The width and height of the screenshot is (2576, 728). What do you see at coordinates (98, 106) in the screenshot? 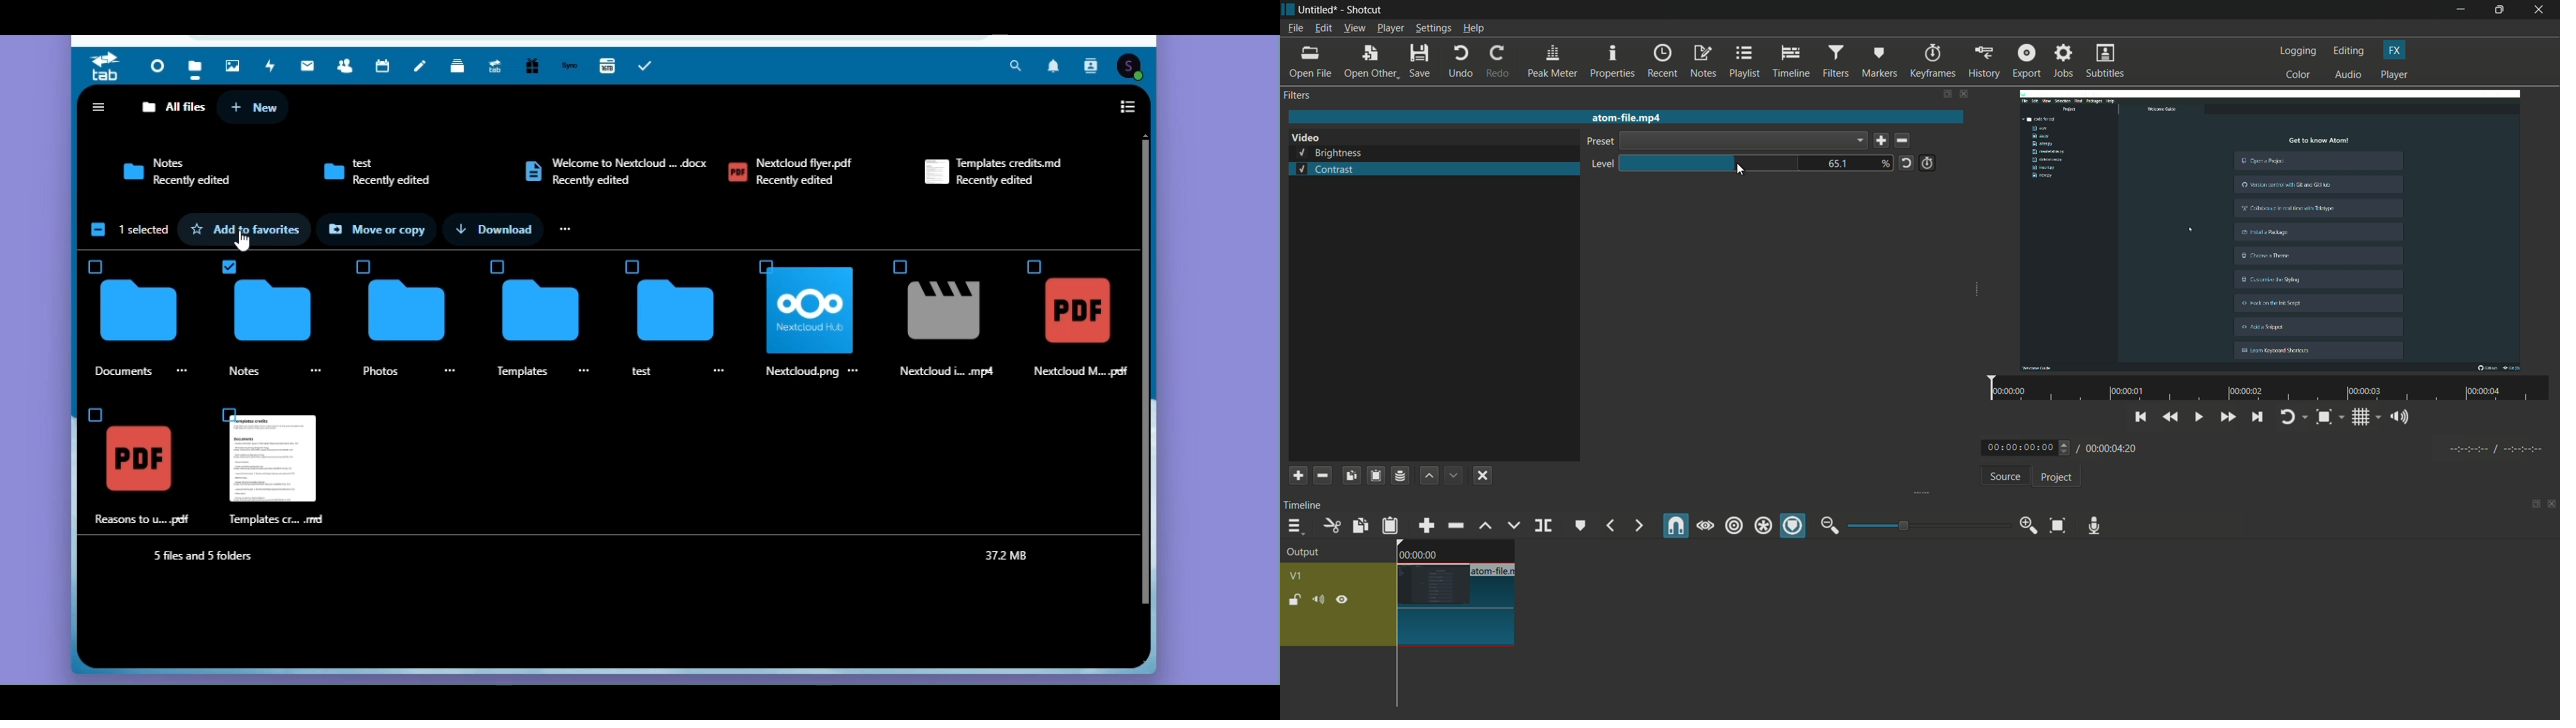
I see `Open Navigation` at bounding box center [98, 106].